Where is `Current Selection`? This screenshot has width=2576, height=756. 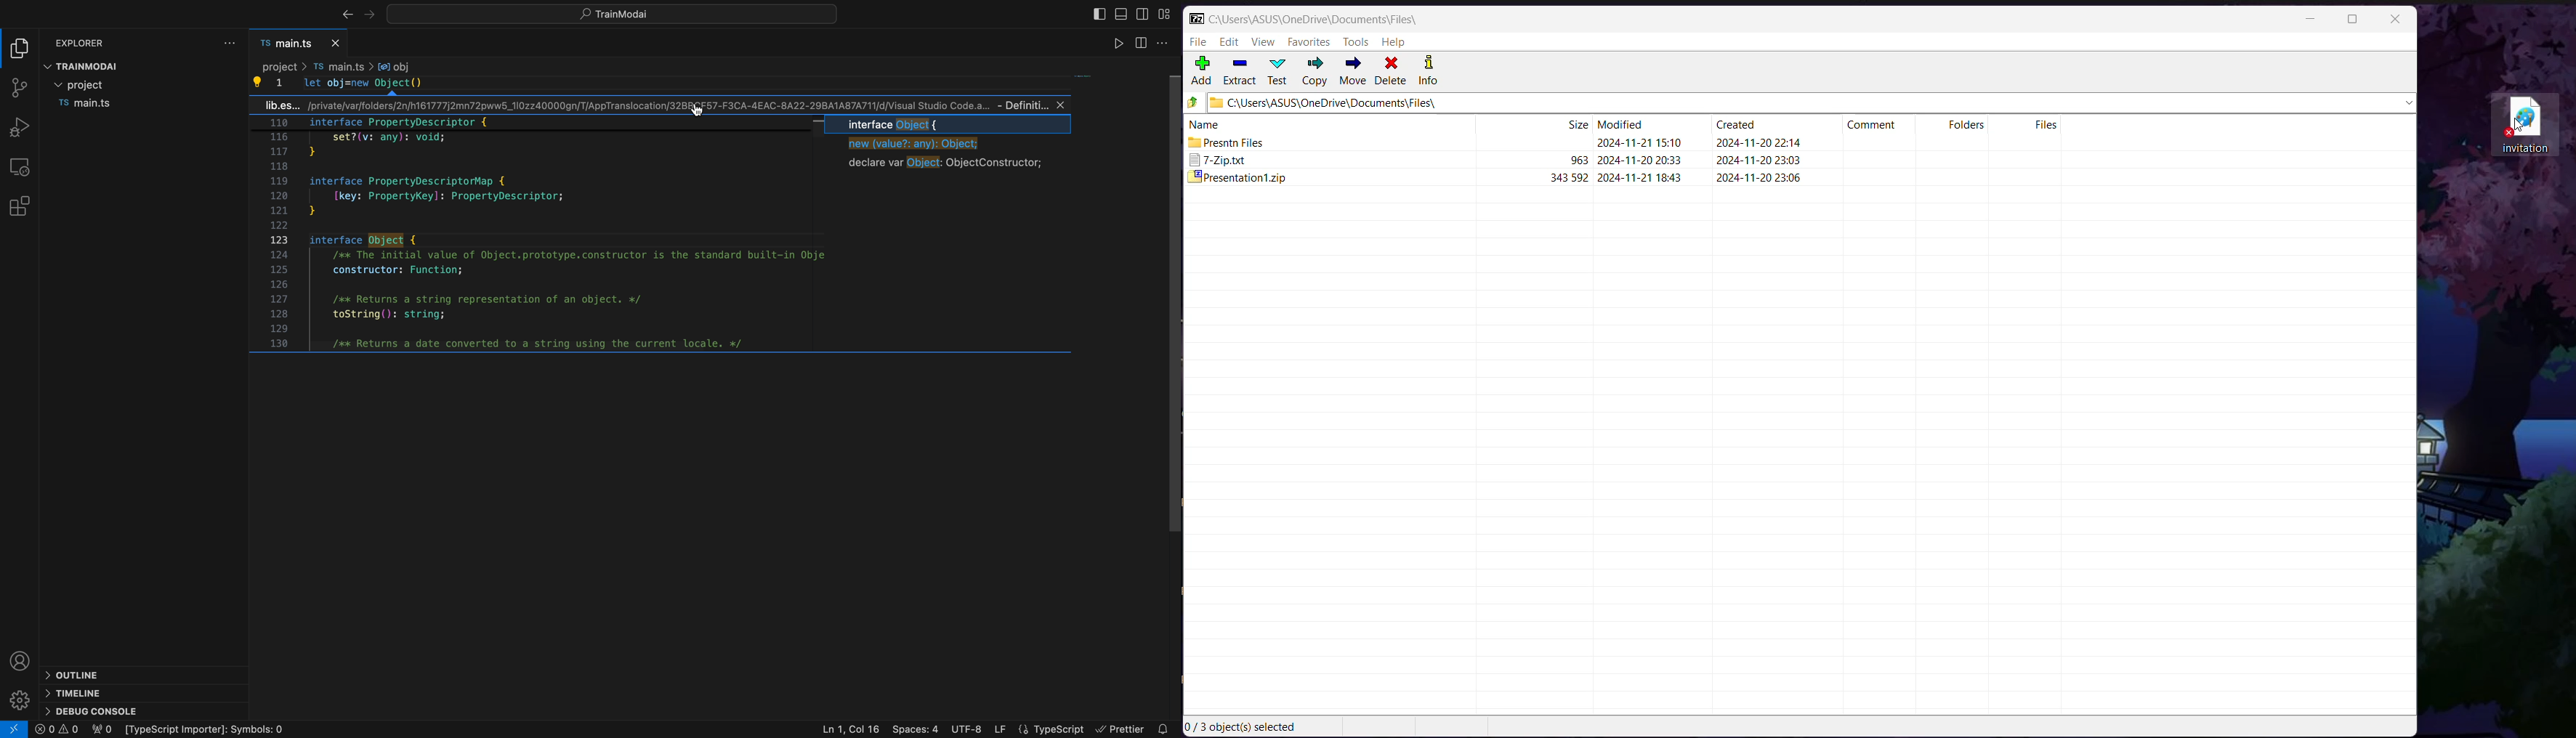
Current Selection is located at coordinates (1245, 727).